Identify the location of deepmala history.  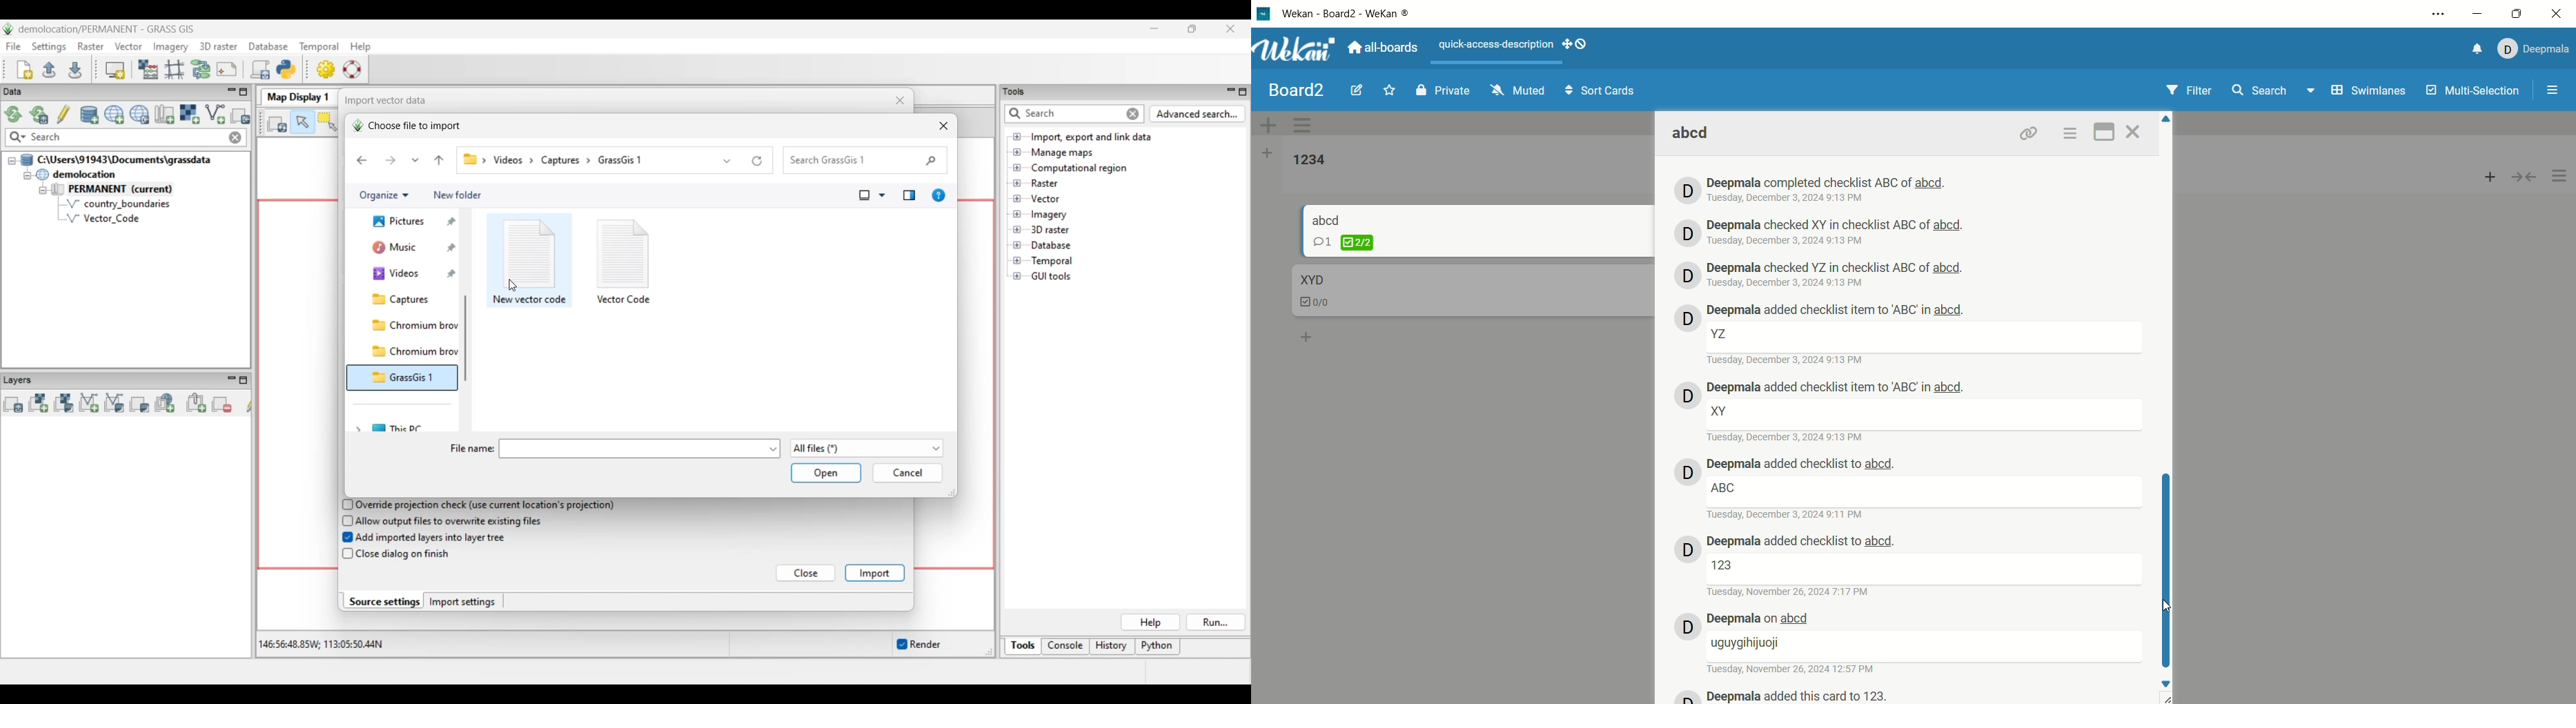
(1802, 542).